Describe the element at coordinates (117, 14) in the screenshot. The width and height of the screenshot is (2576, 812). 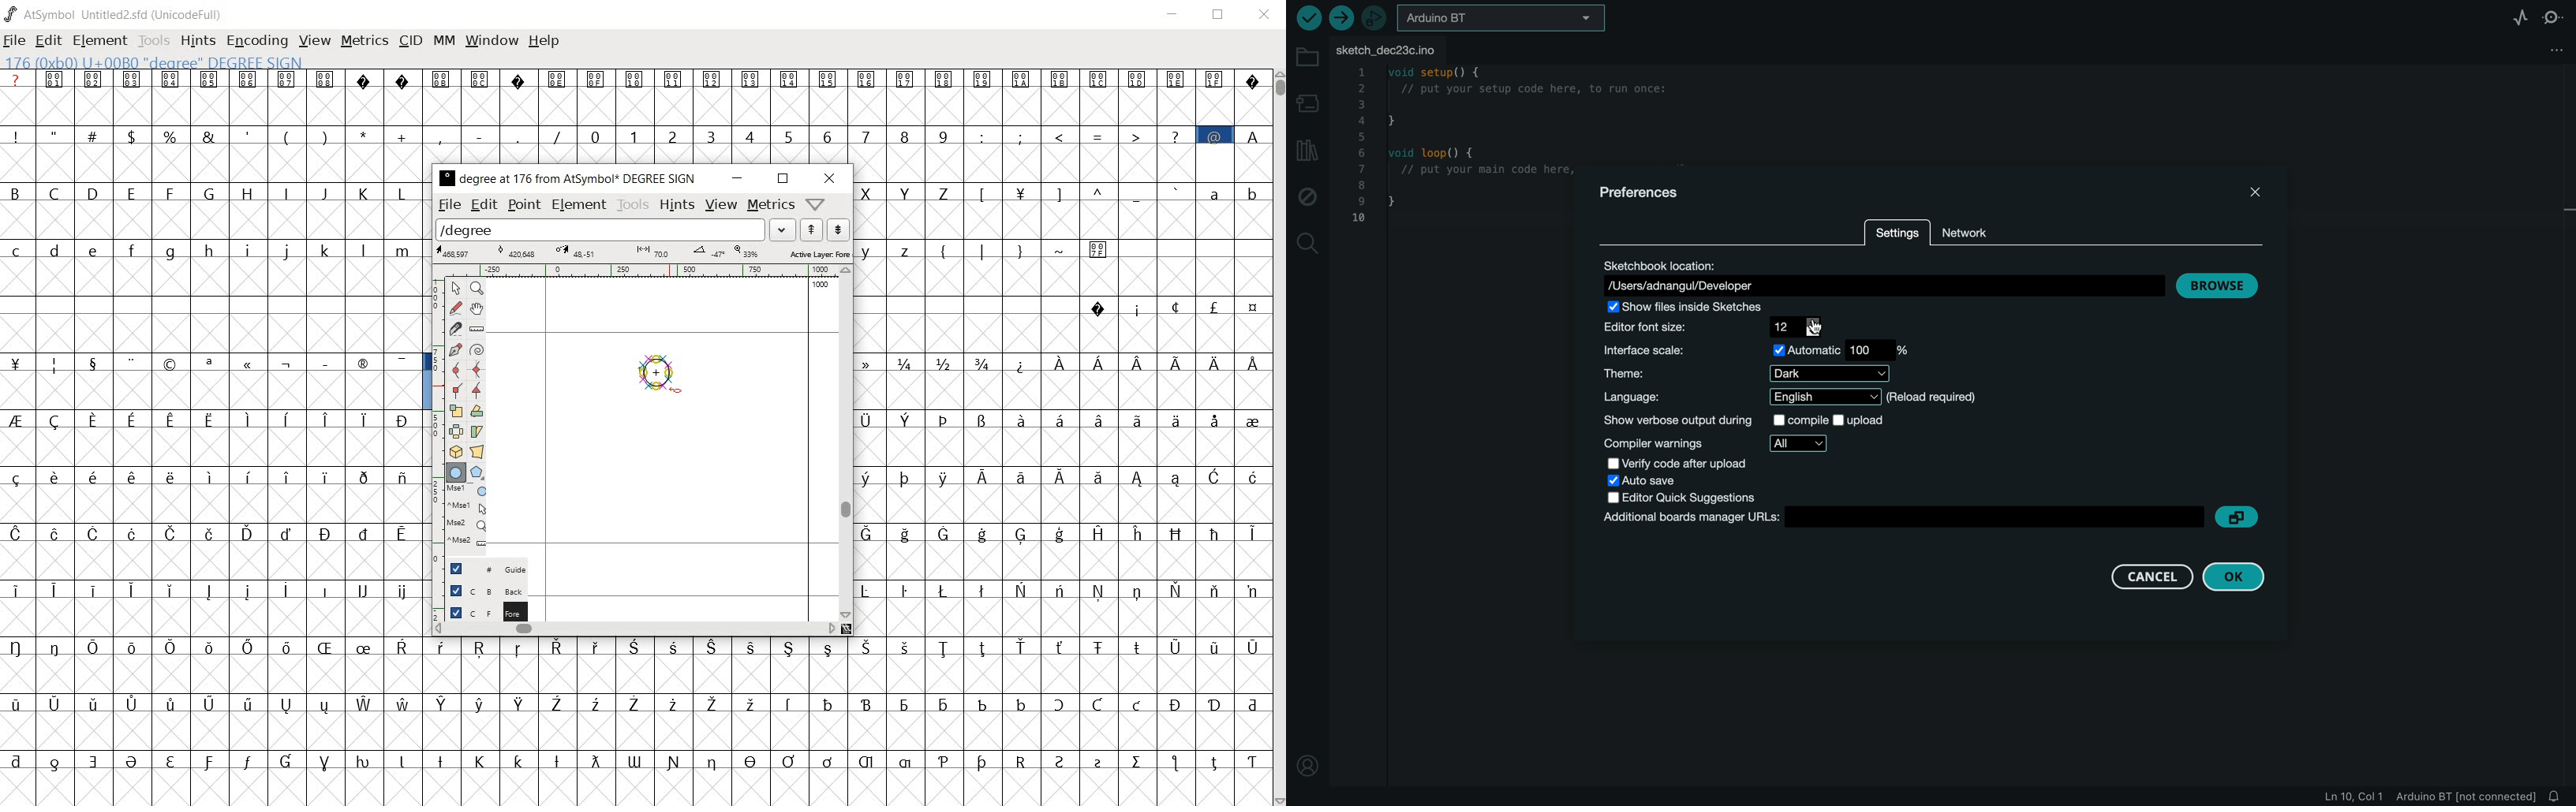
I see `AtSymbol Untitled2.sfd (UnicodeFull)` at that location.